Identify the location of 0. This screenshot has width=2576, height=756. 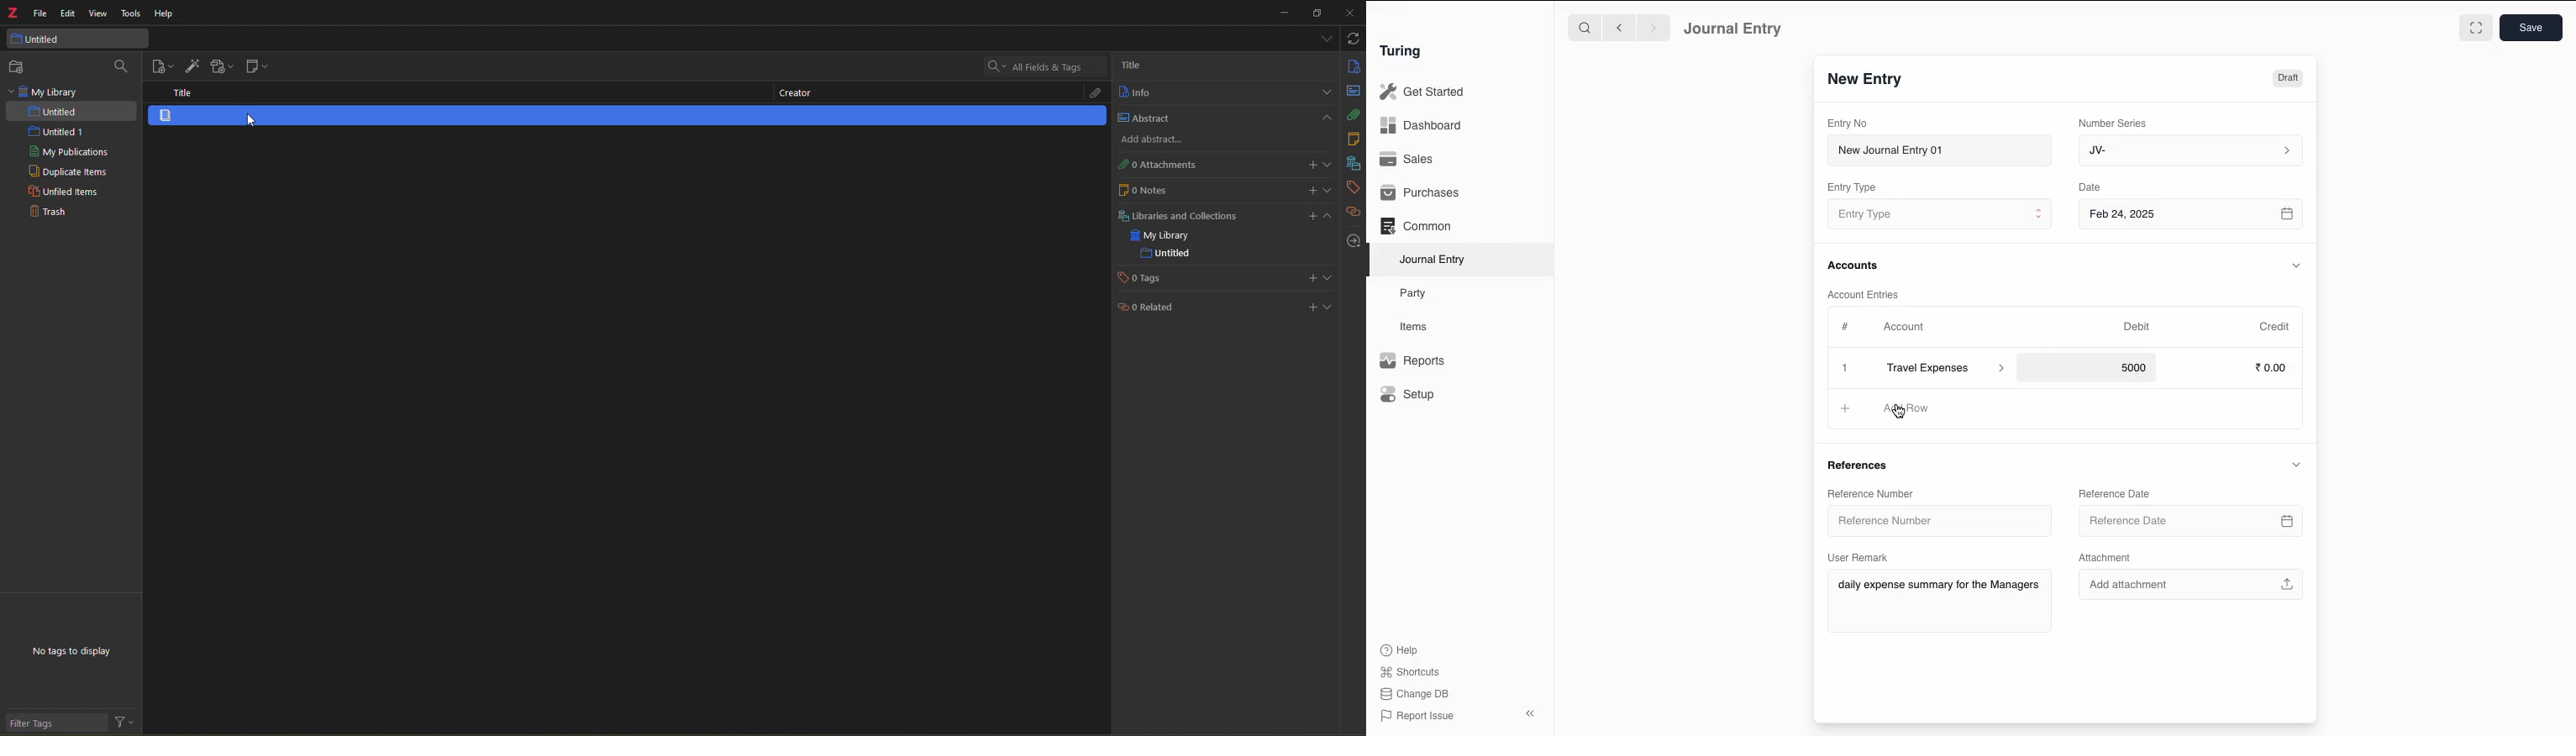
(1155, 164).